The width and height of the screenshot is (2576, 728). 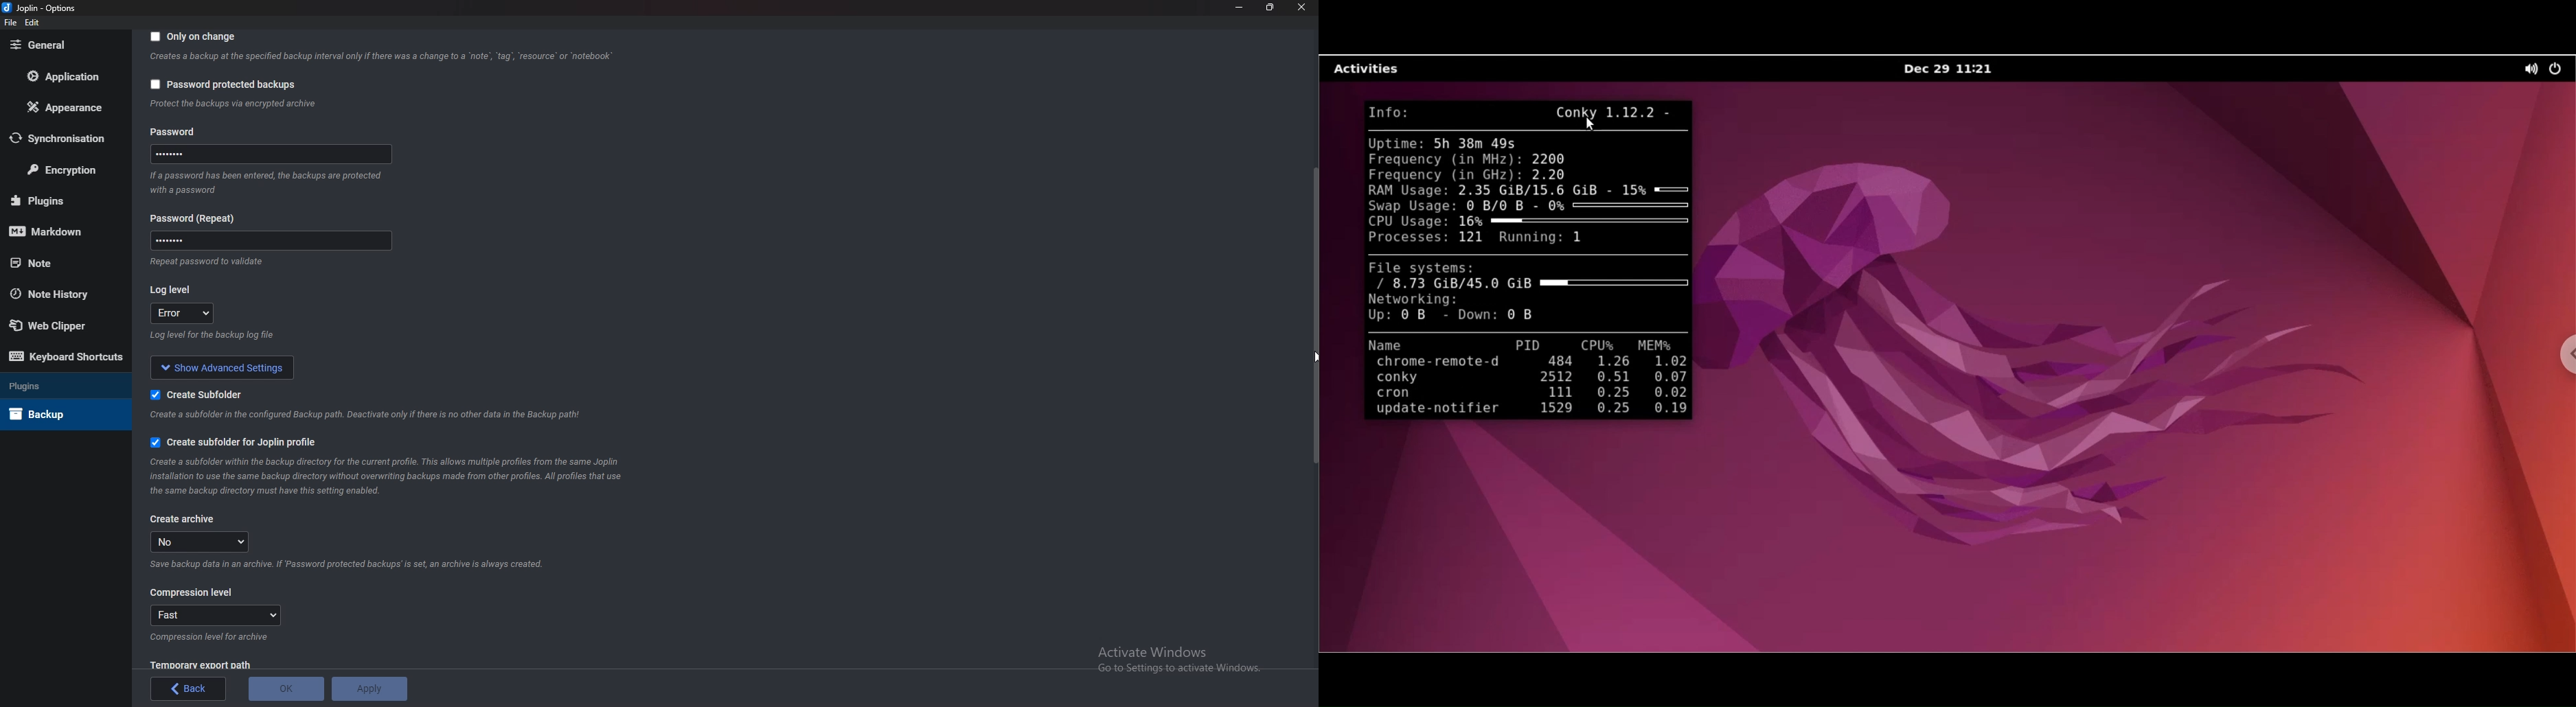 I want to click on fast, so click(x=217, y=615).